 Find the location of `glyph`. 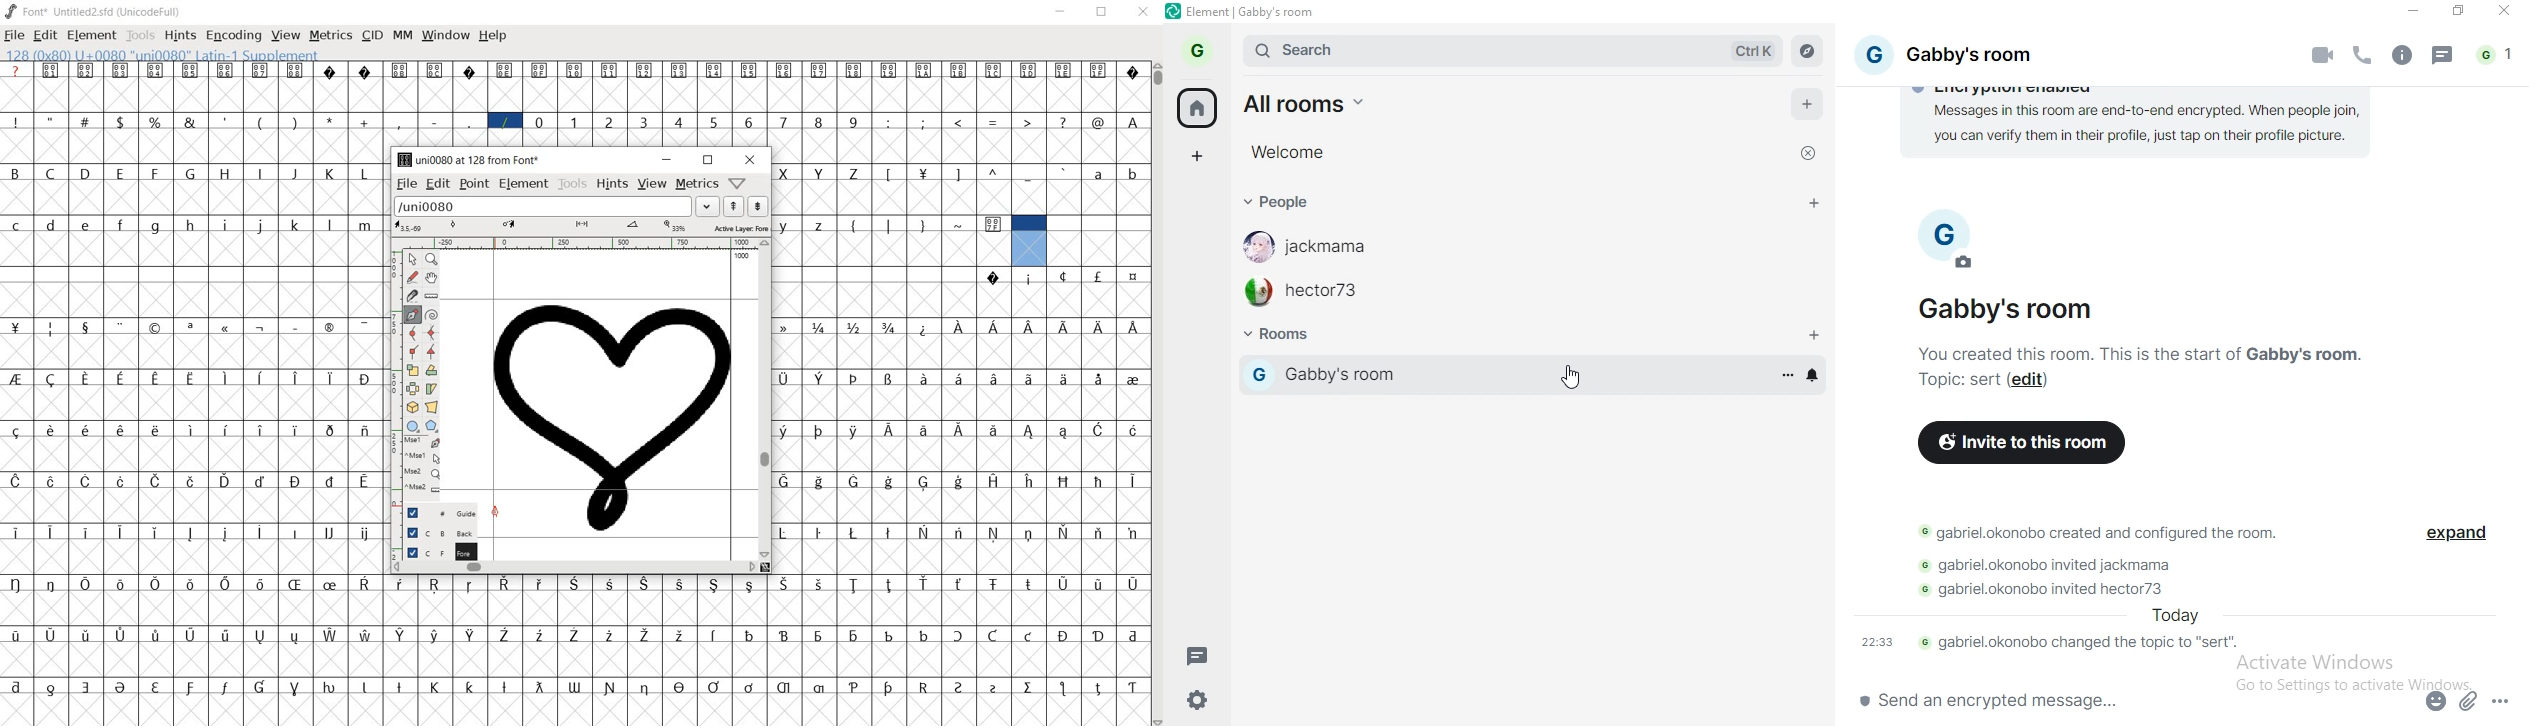

glyph is located at coordinates (960, 431).